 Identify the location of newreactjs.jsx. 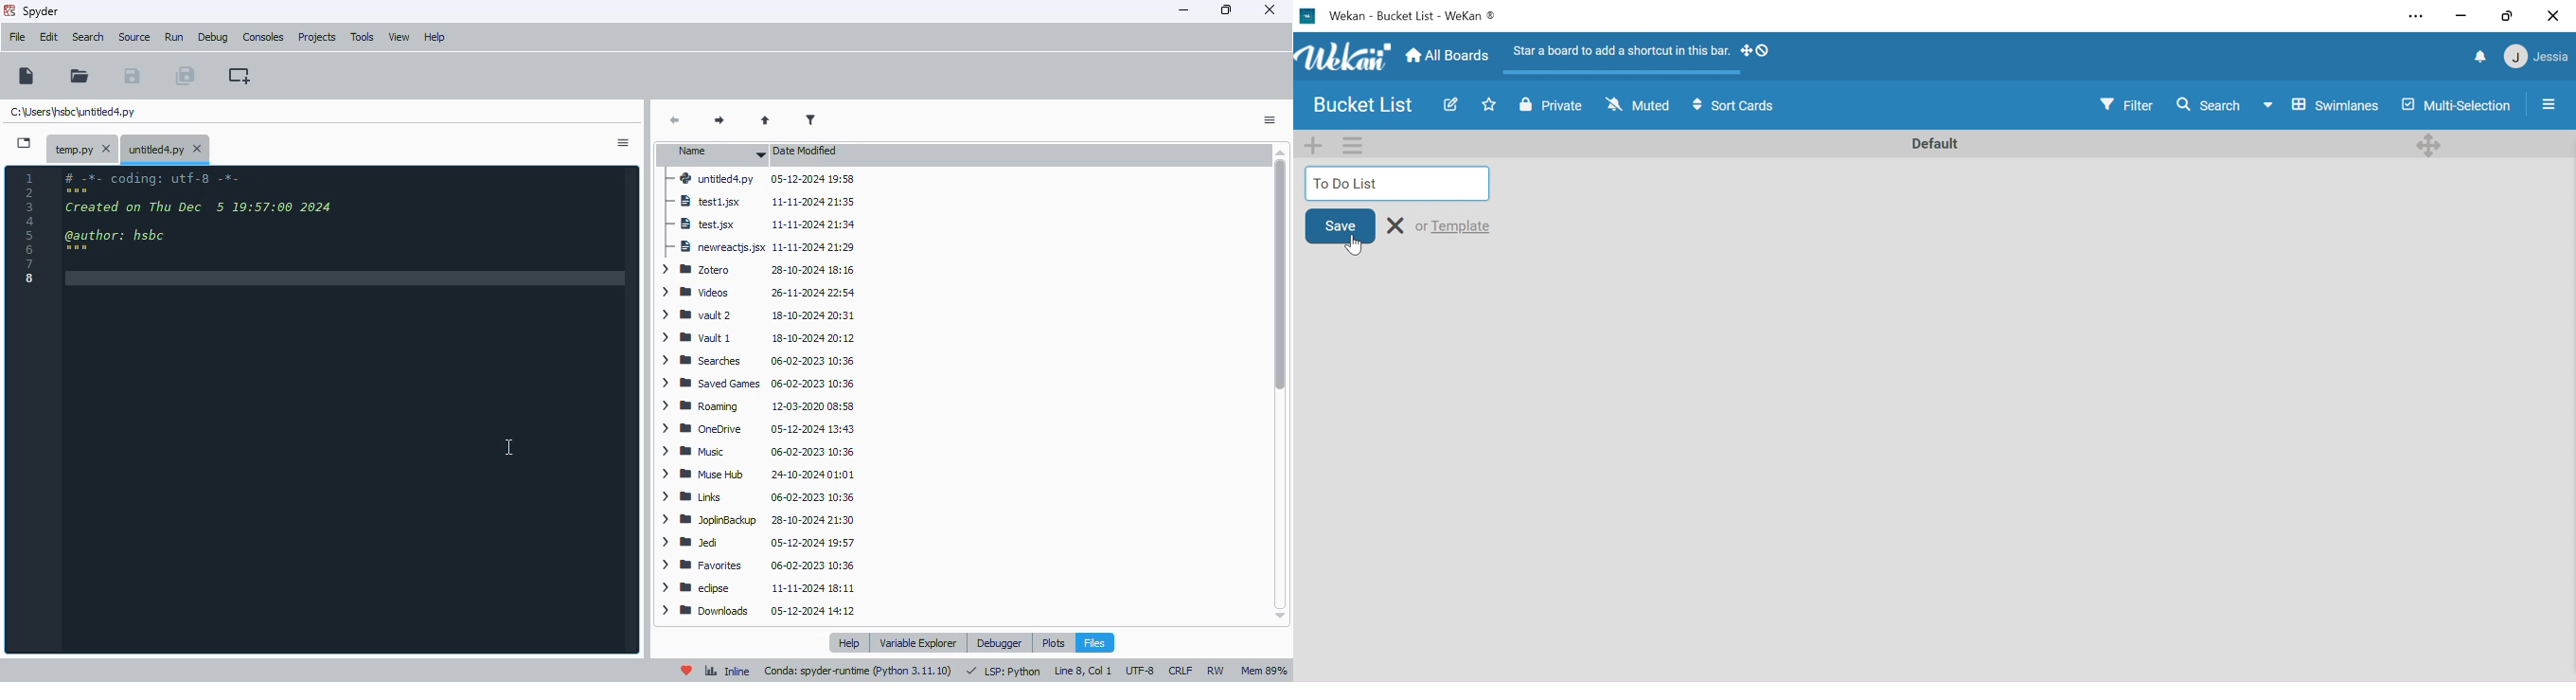
(717, 247).